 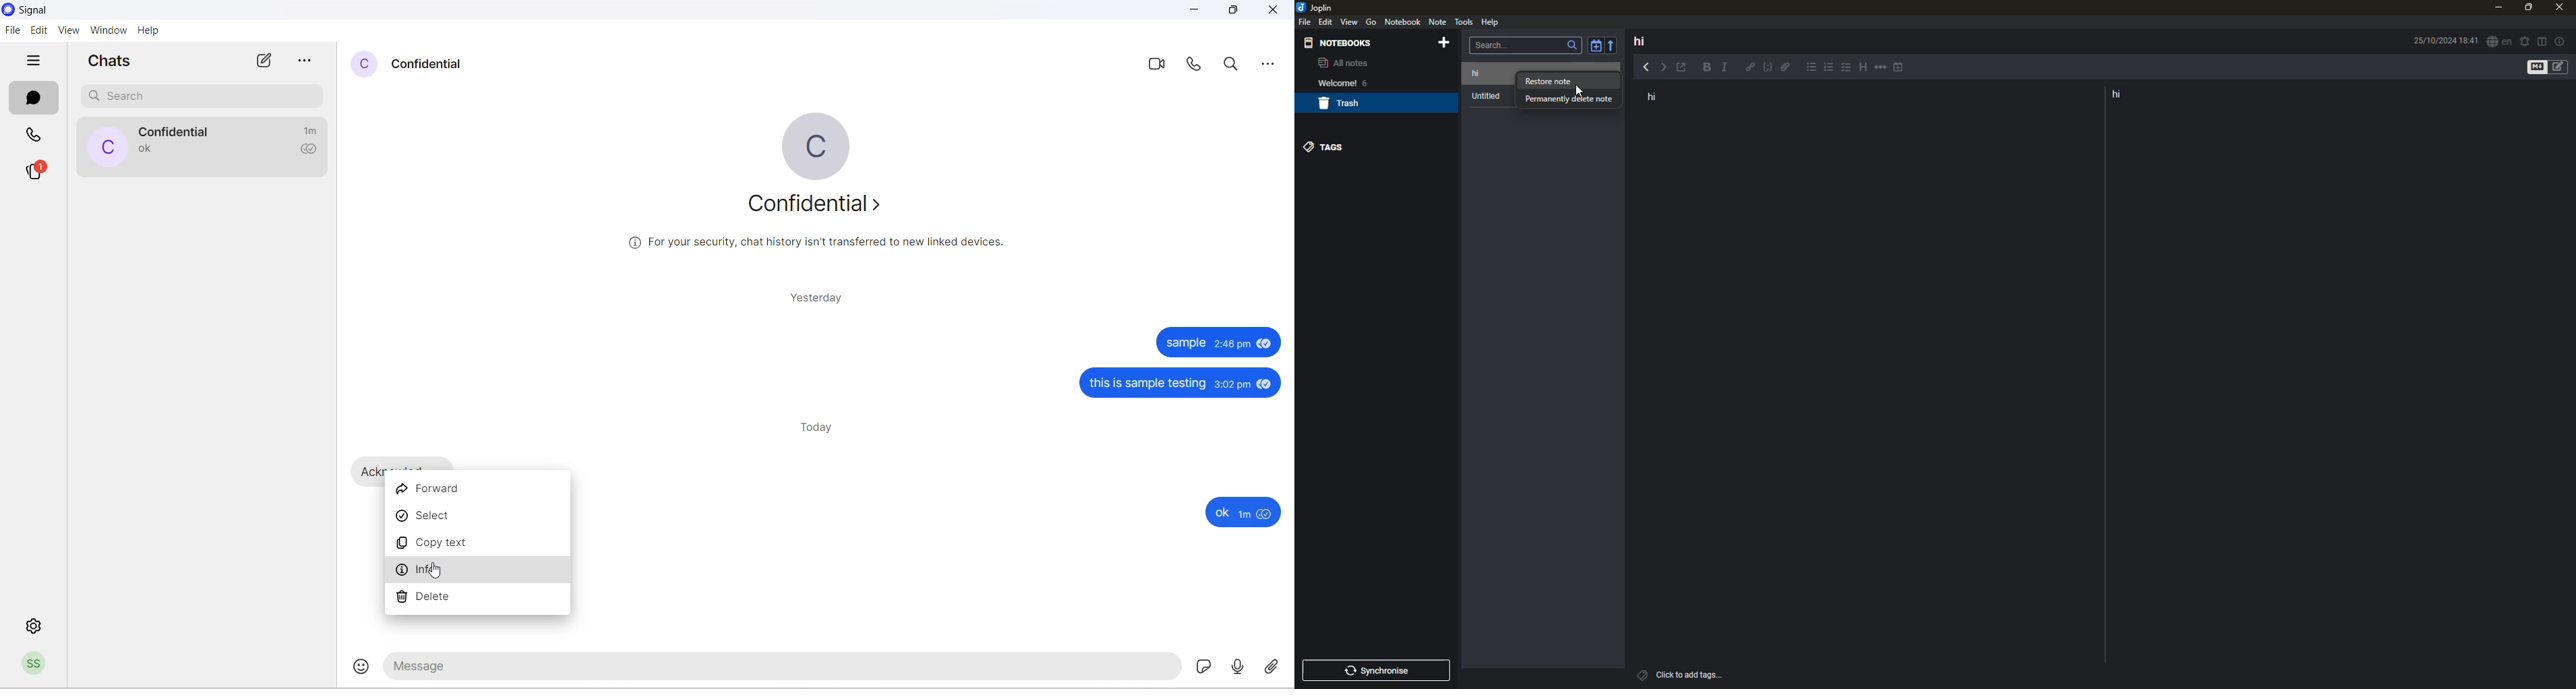 I want to click on trash, so click(x=1342, y=104).